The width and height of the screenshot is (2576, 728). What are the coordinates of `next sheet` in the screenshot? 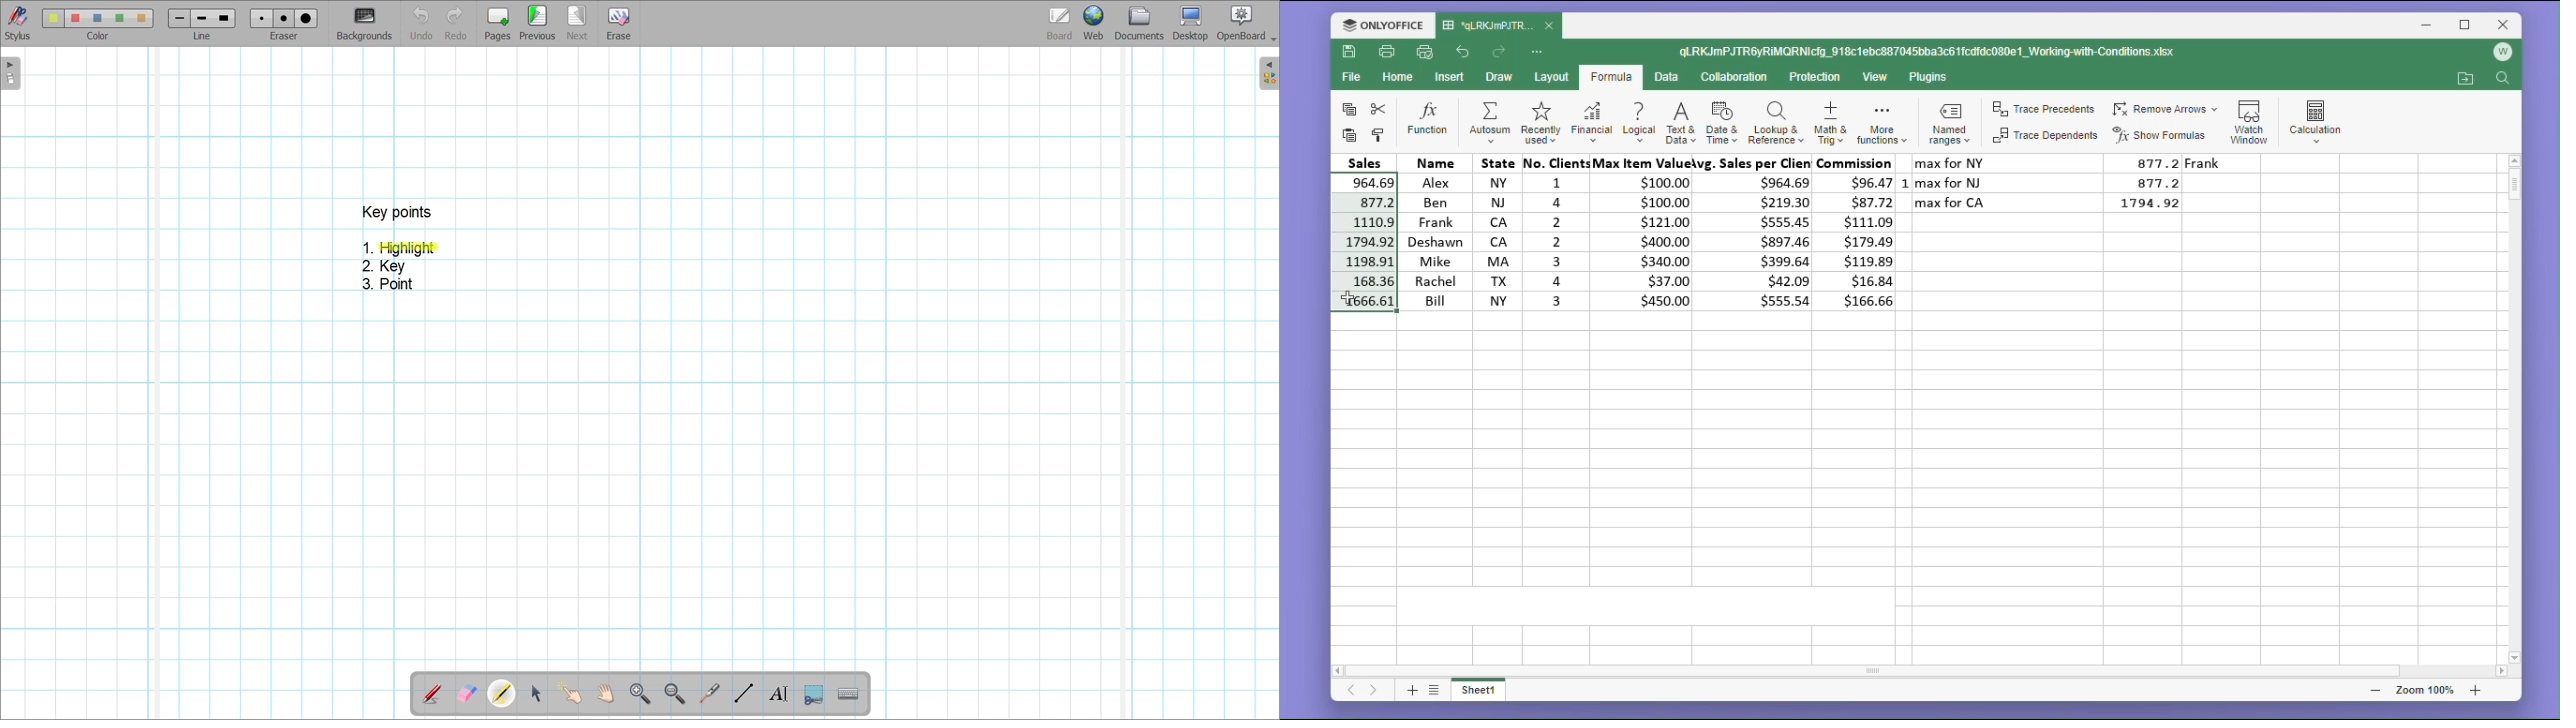 It's located at (1373, 692).